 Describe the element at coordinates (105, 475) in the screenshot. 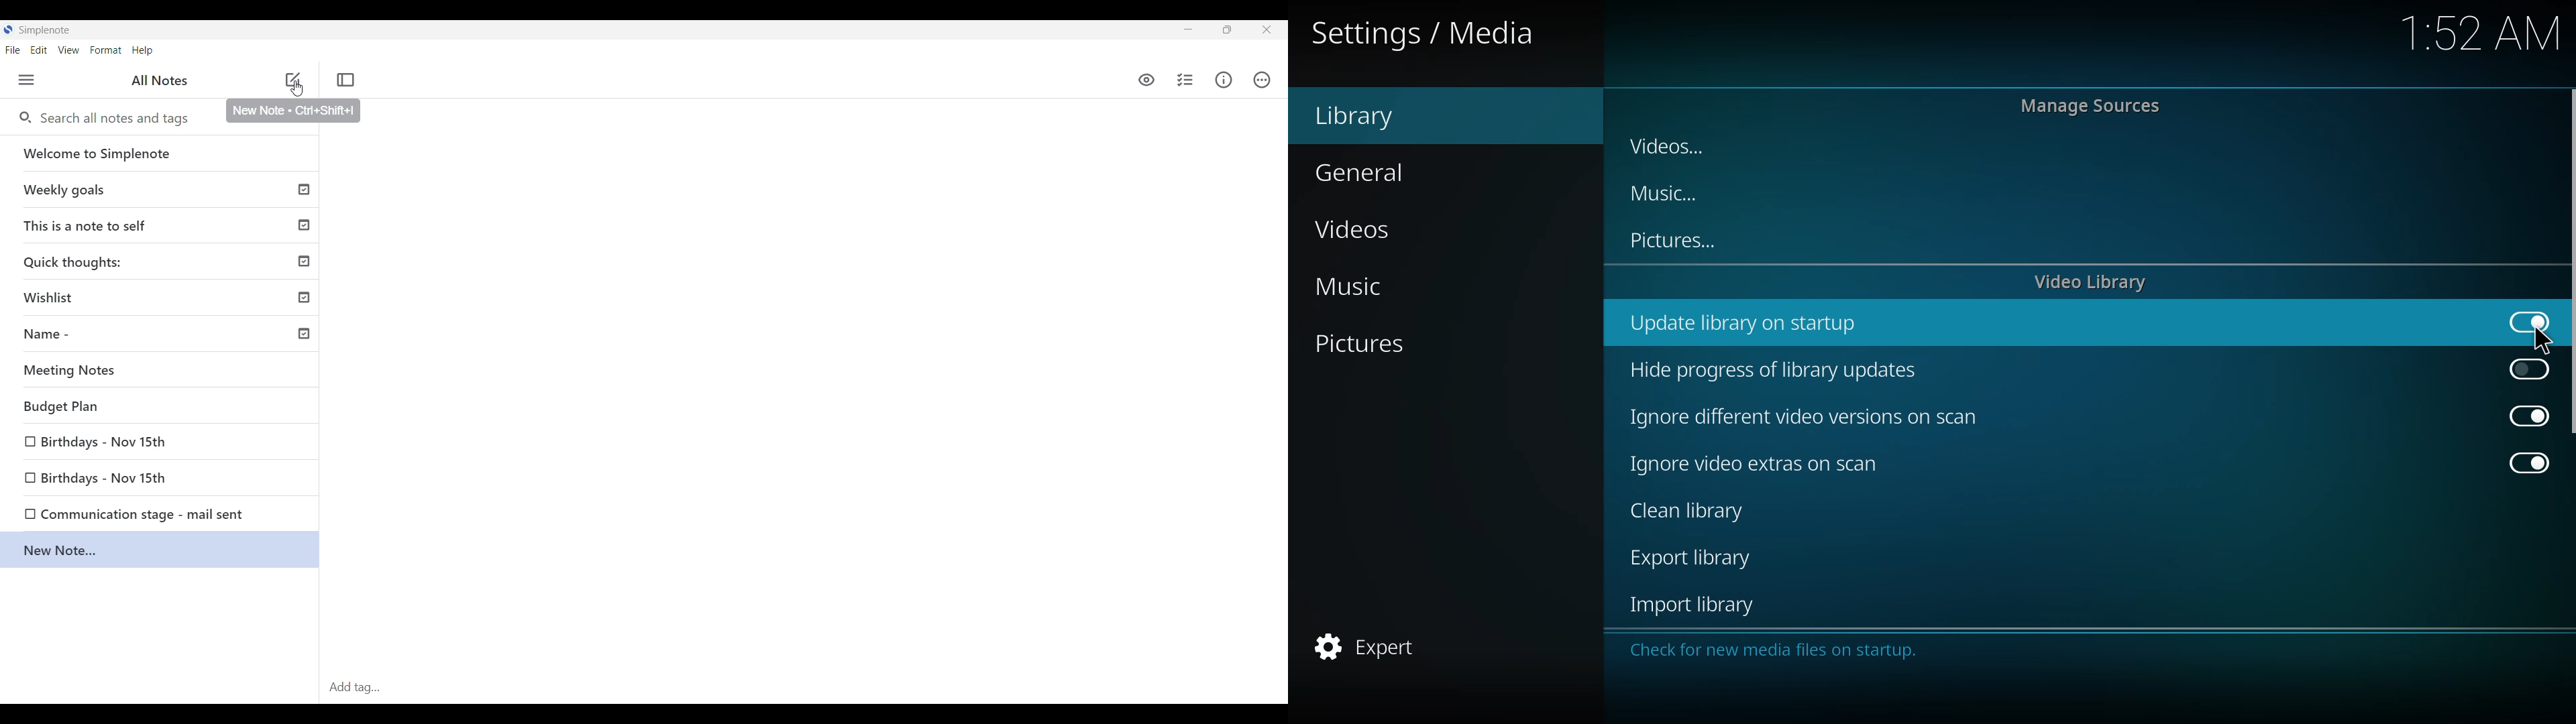

I see `Birthdays - Nov 15th` at that location.